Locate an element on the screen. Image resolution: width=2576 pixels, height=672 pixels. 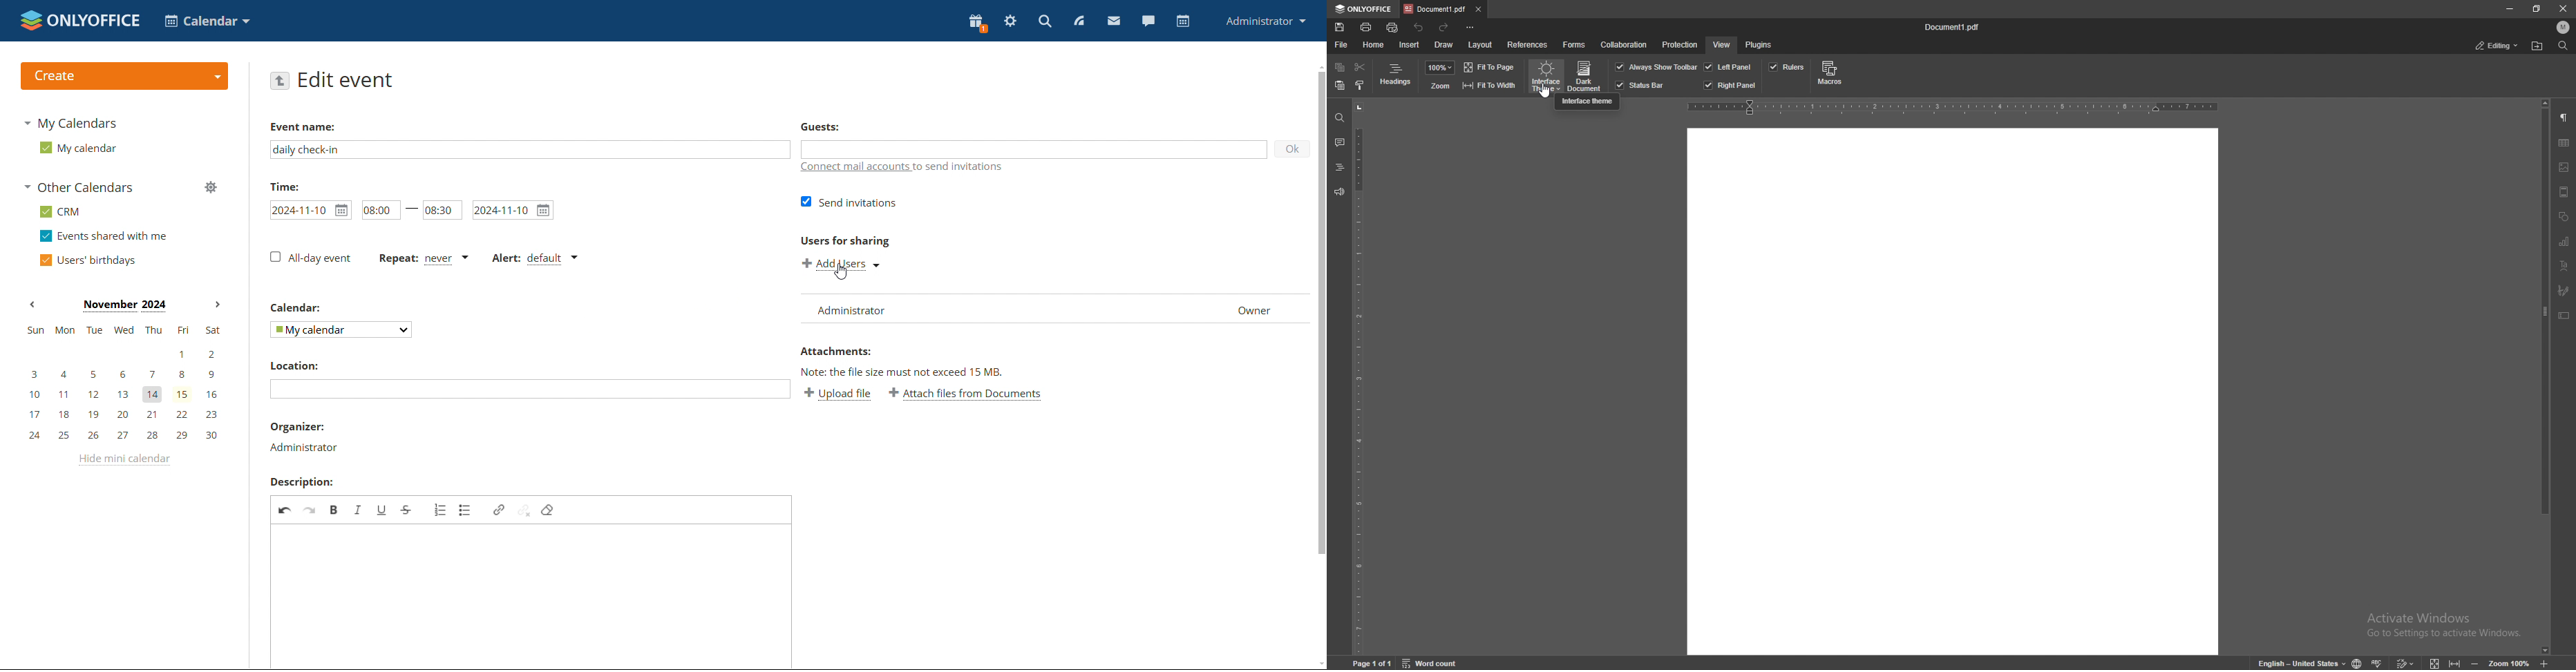
page is located at coordinates (1374, 662).